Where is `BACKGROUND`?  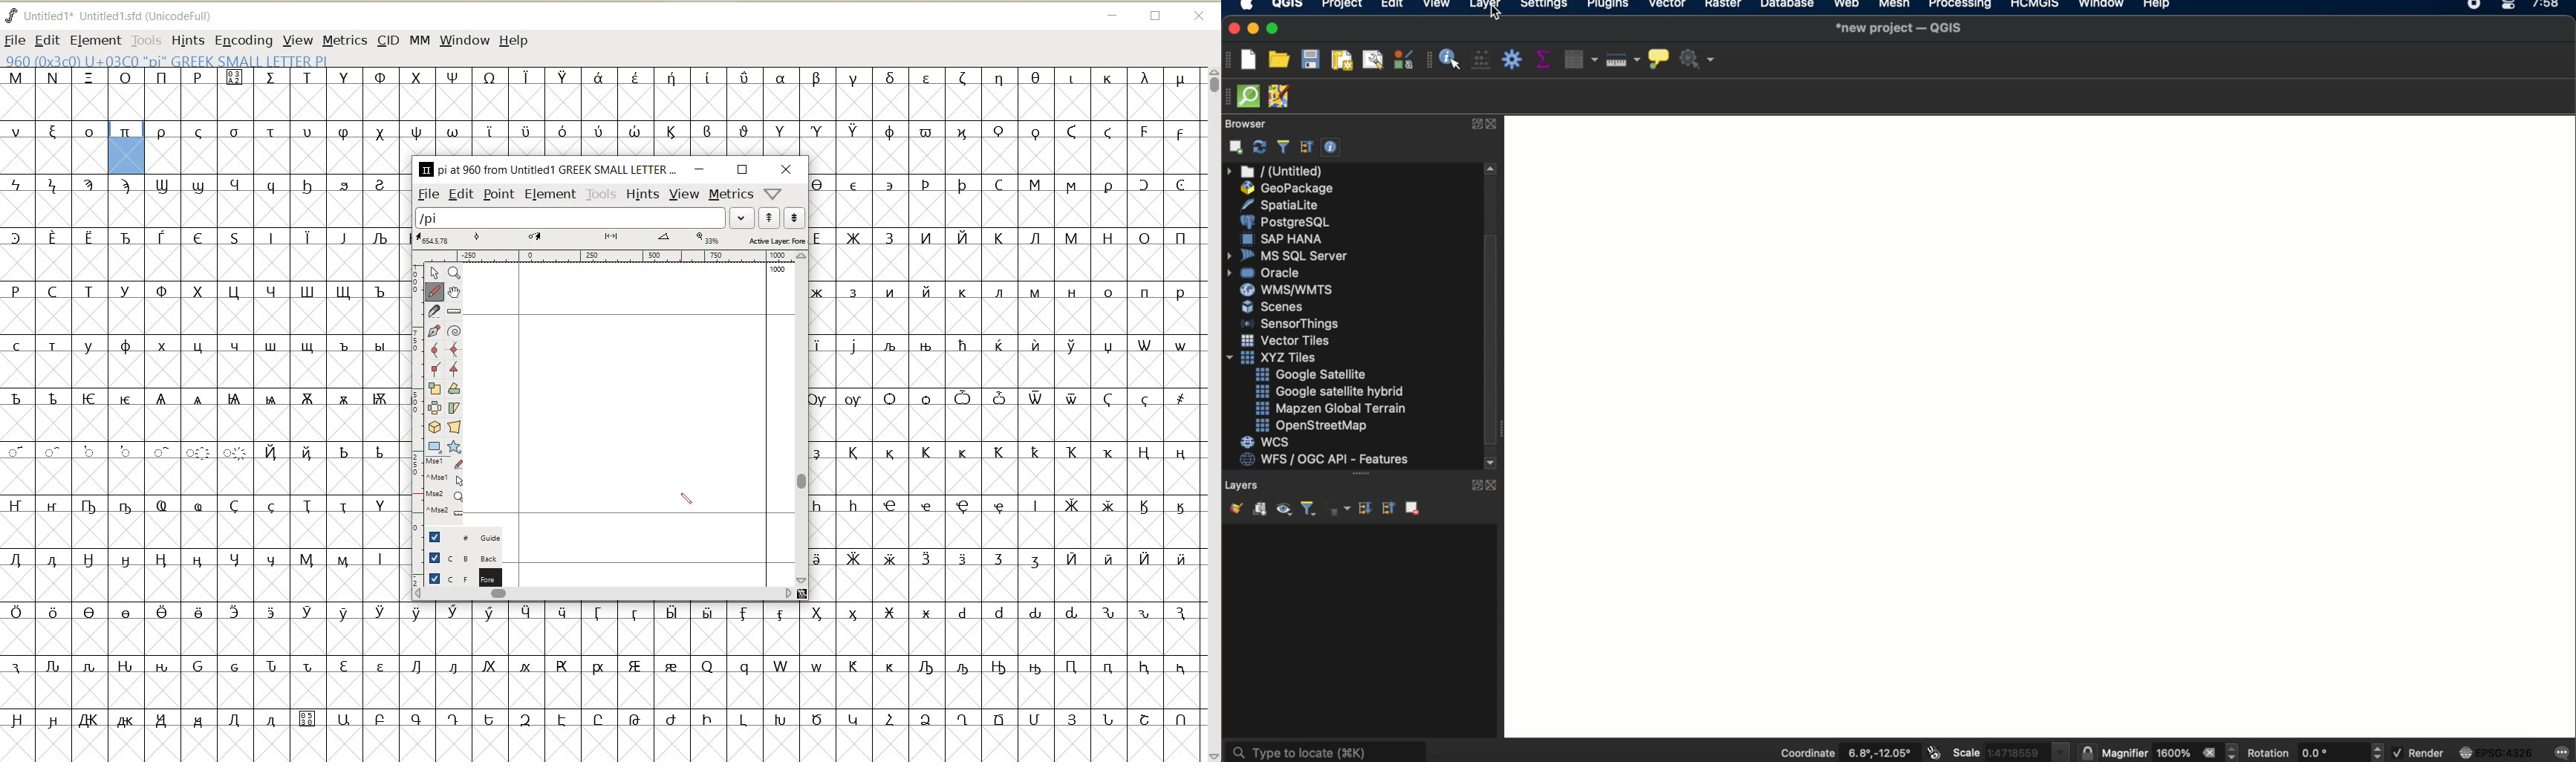
BACKGROUND is located at coordinates (457, 578).